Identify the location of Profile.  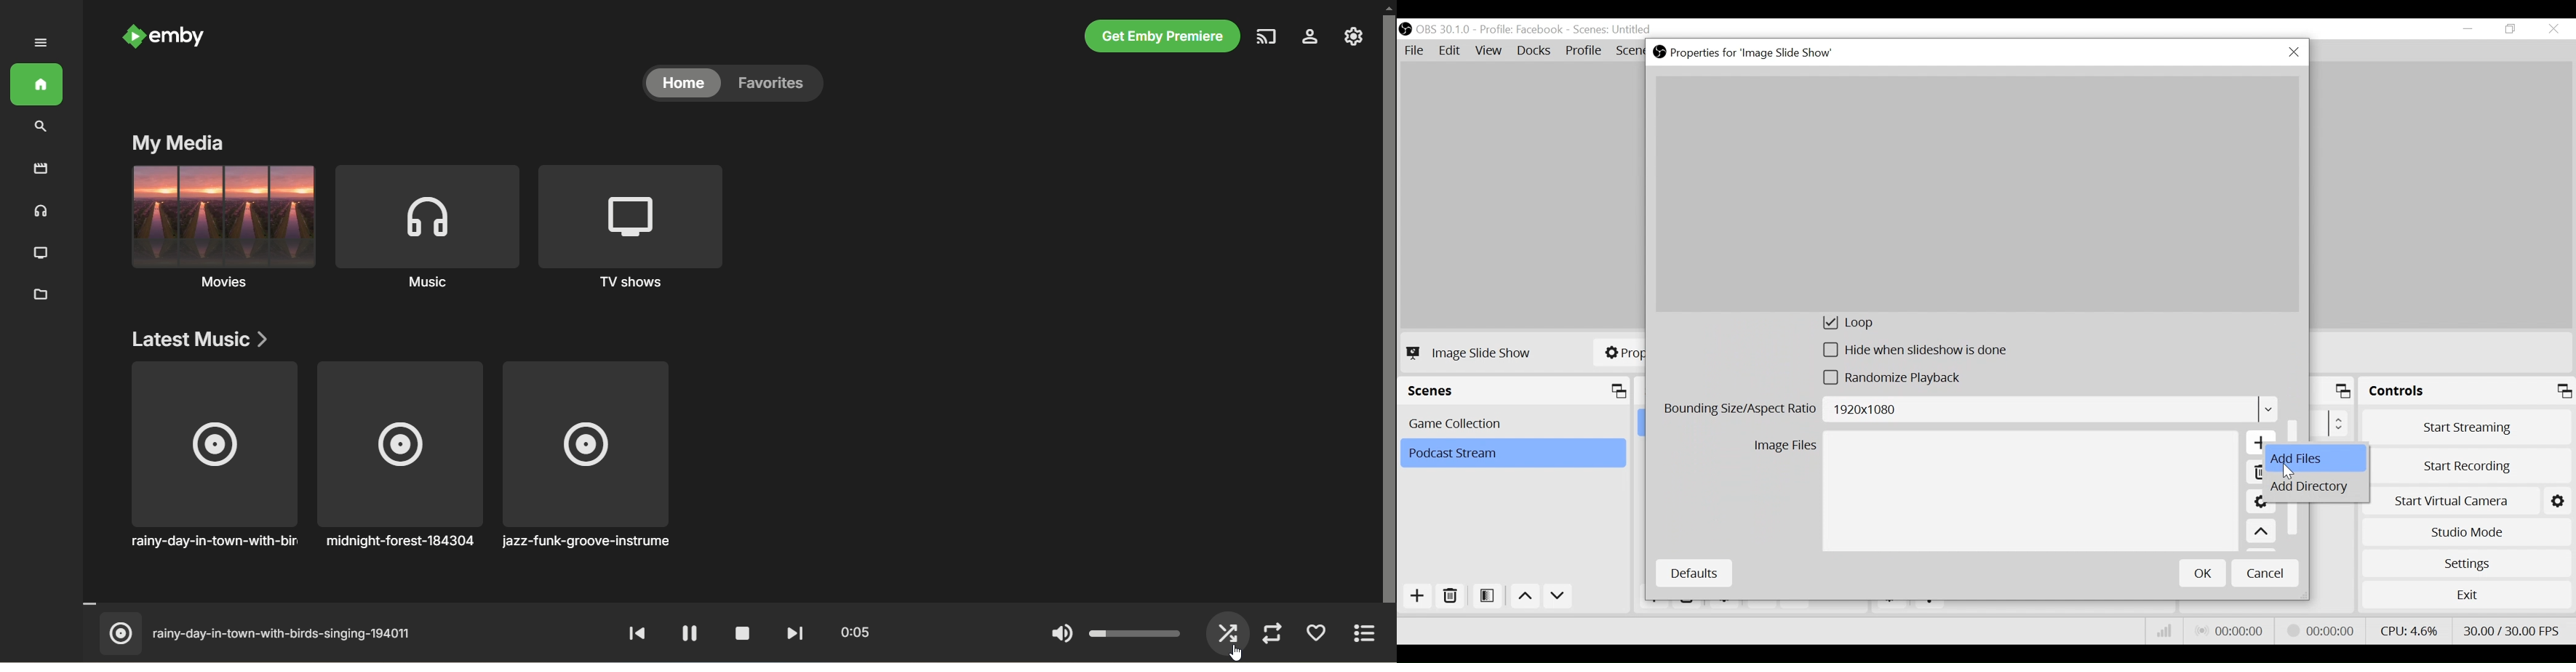
(1584, 52).